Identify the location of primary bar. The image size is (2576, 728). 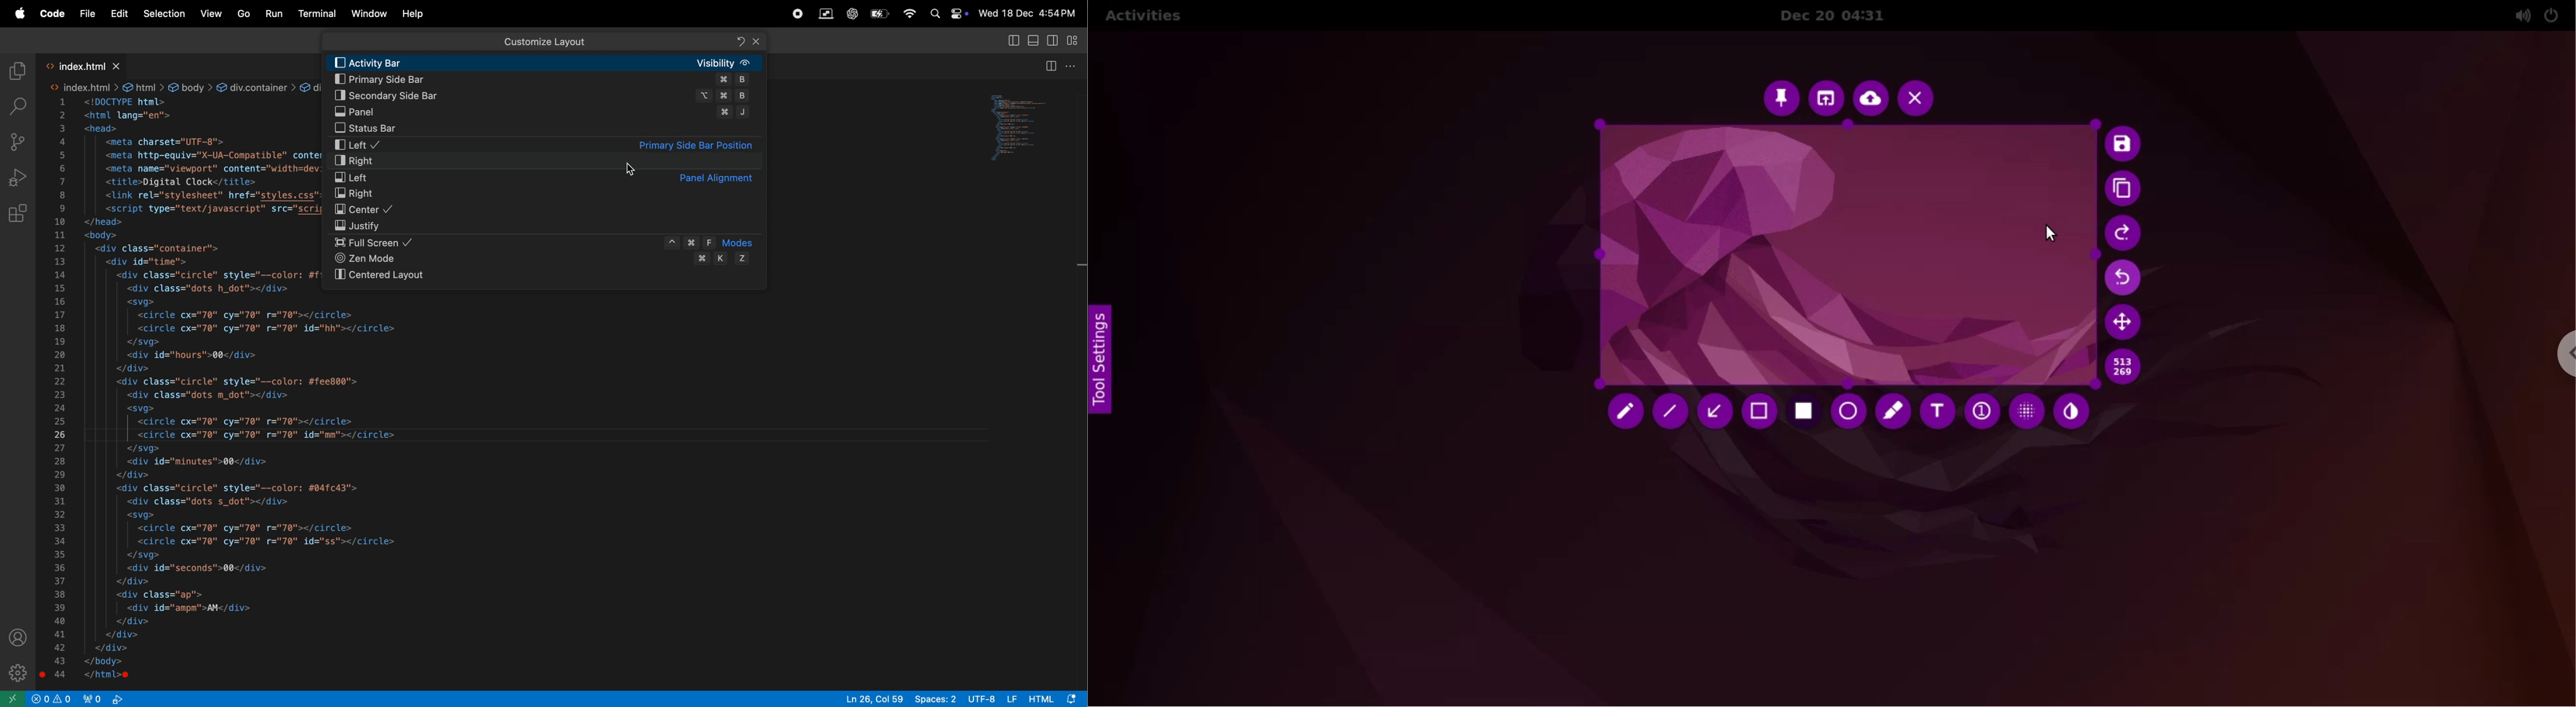
(544, 80).